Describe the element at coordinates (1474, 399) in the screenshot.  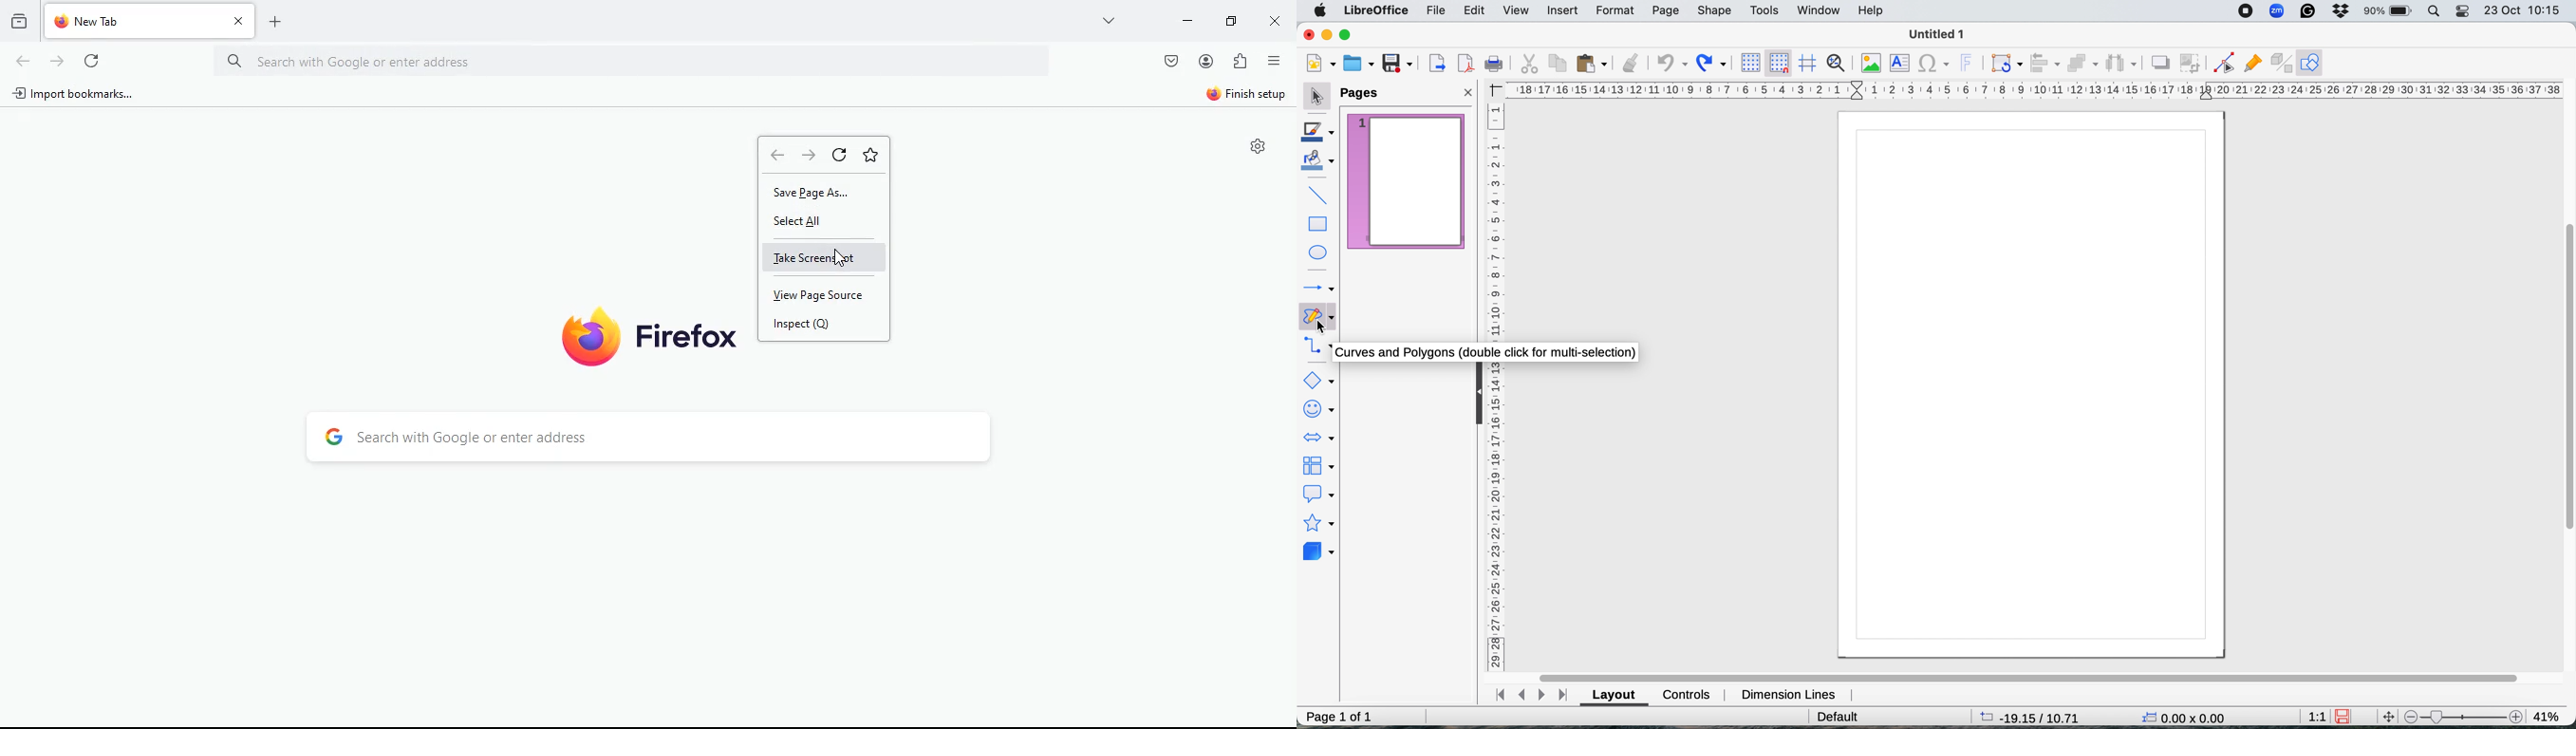
I see `collapse` at that location.